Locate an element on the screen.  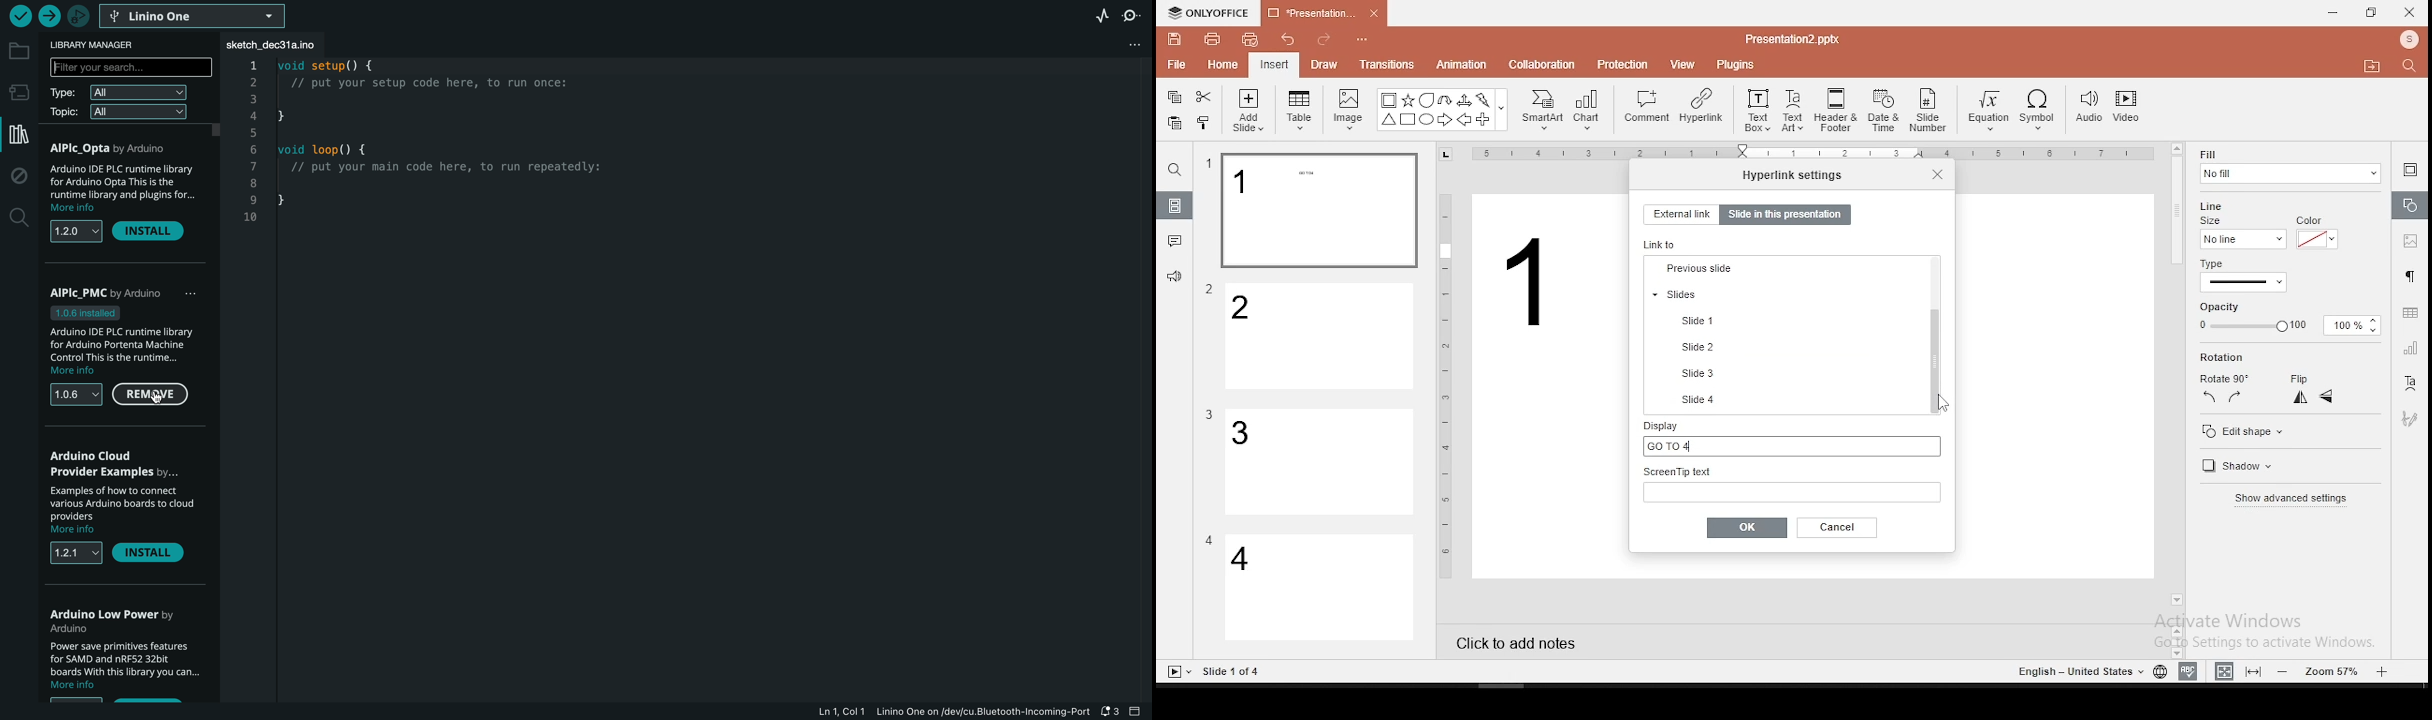
table settings is located at coordinates (2408, 313).